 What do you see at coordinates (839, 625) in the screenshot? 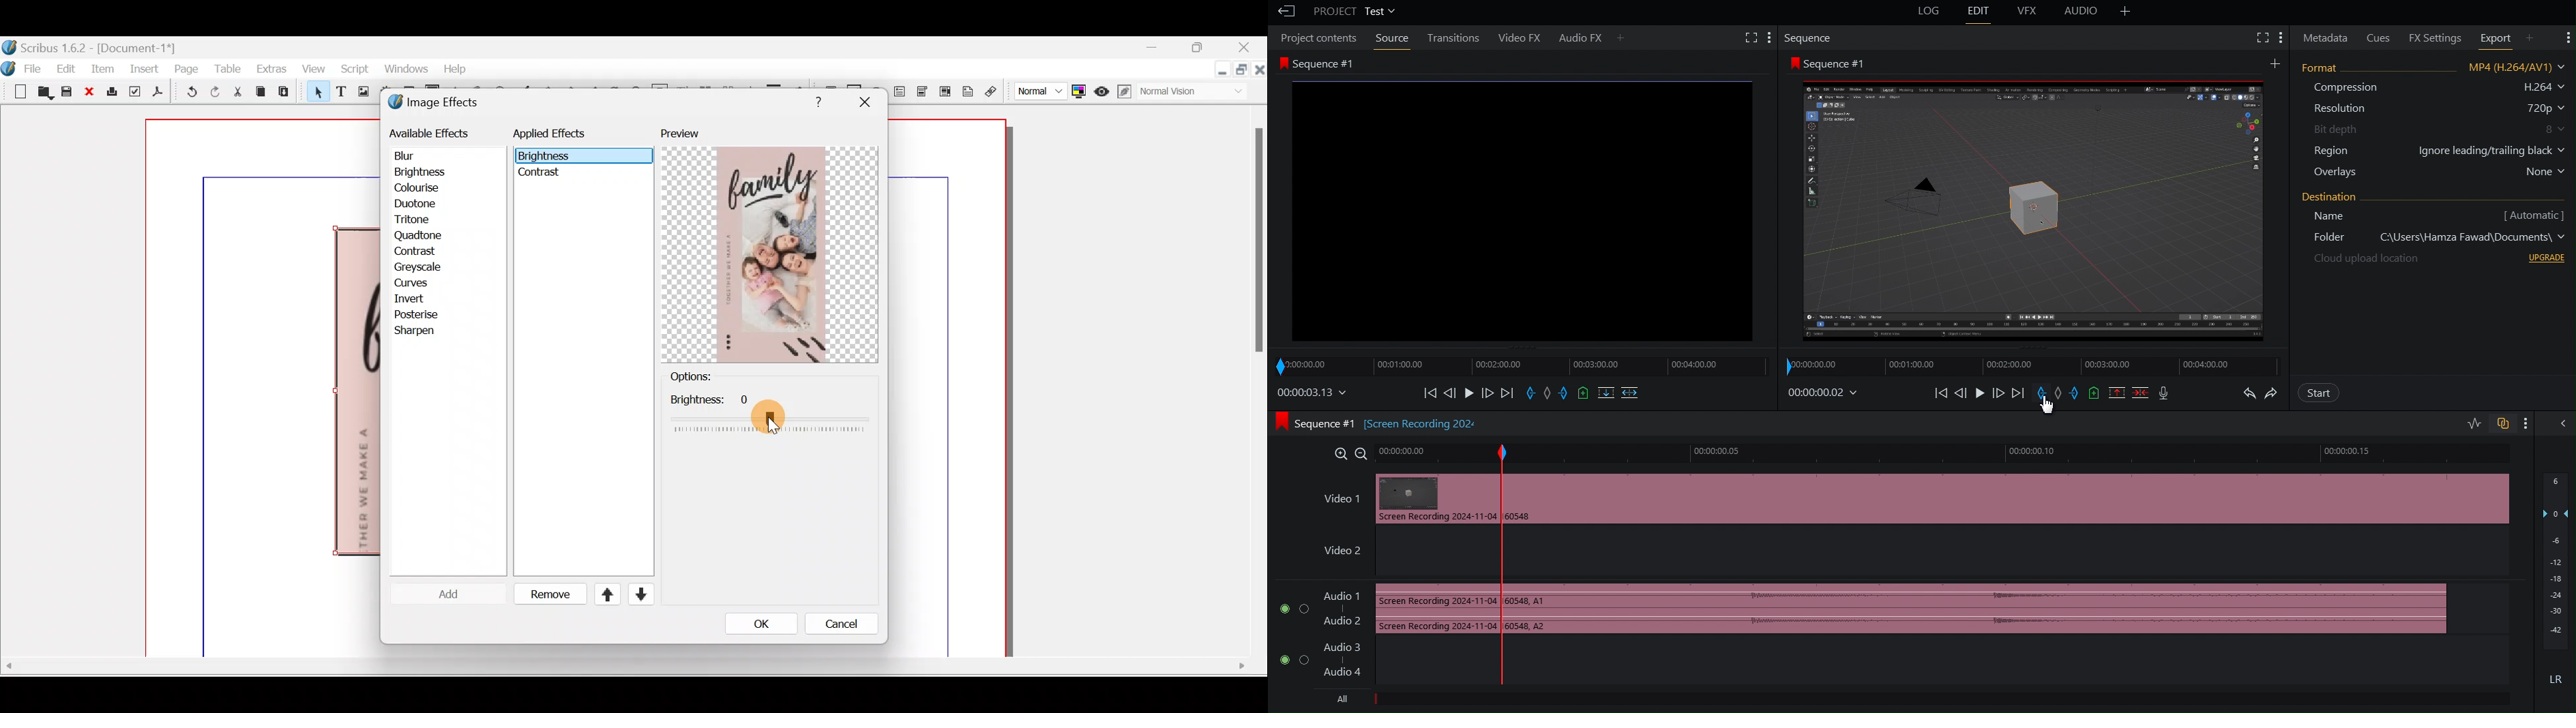
I see `Cancel` at bounding box center [839, 625].